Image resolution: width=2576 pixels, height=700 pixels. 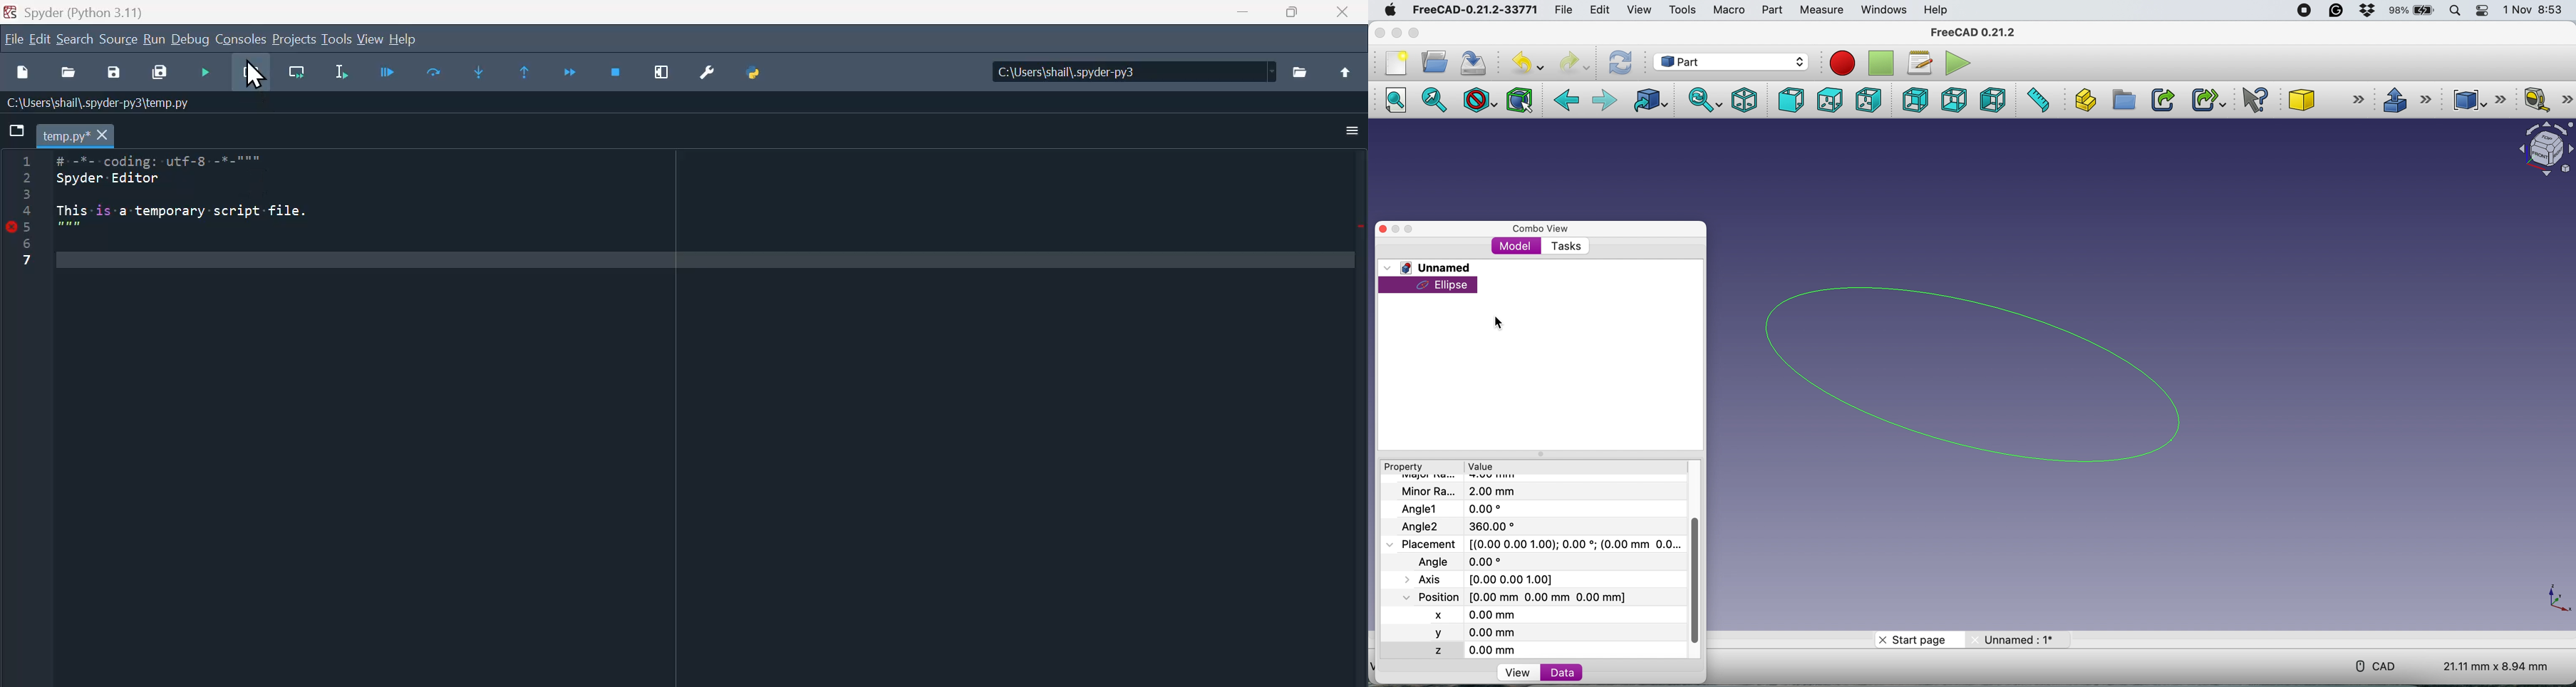 I want to click on cursor, so click(x=258, y=74).